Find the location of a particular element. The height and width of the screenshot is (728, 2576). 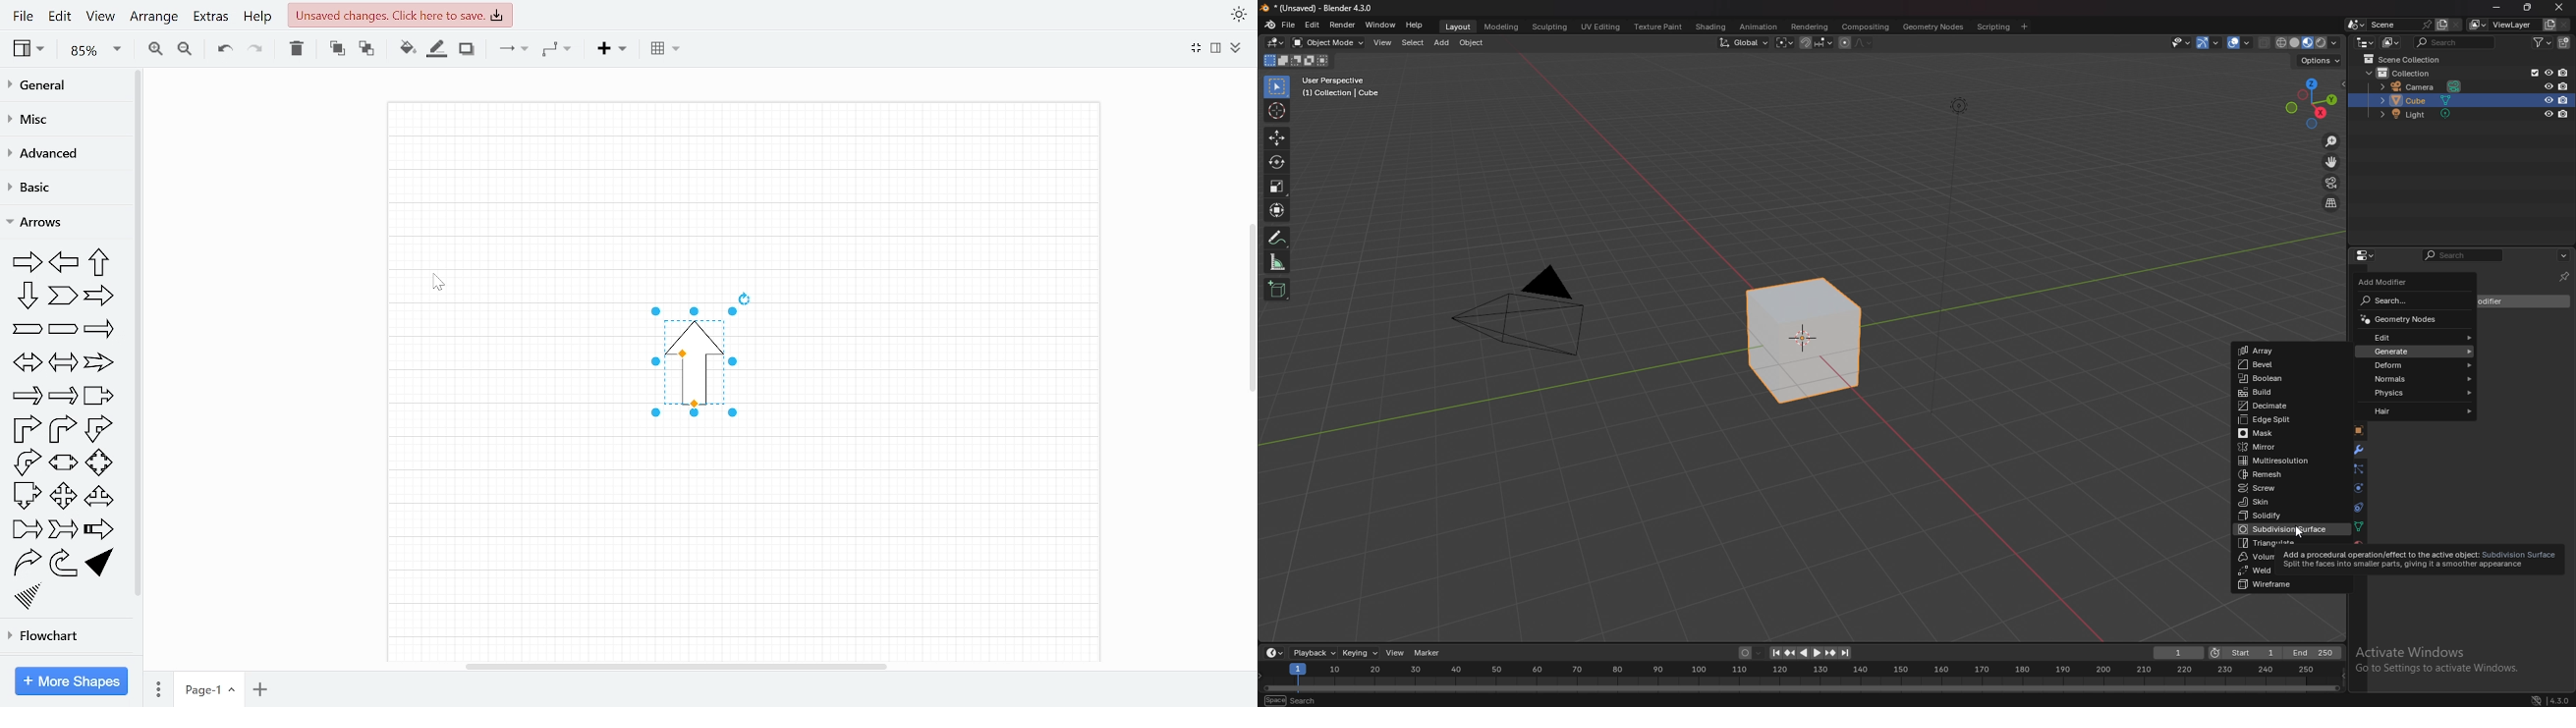

modeling is located at coordinates (1503, 26).